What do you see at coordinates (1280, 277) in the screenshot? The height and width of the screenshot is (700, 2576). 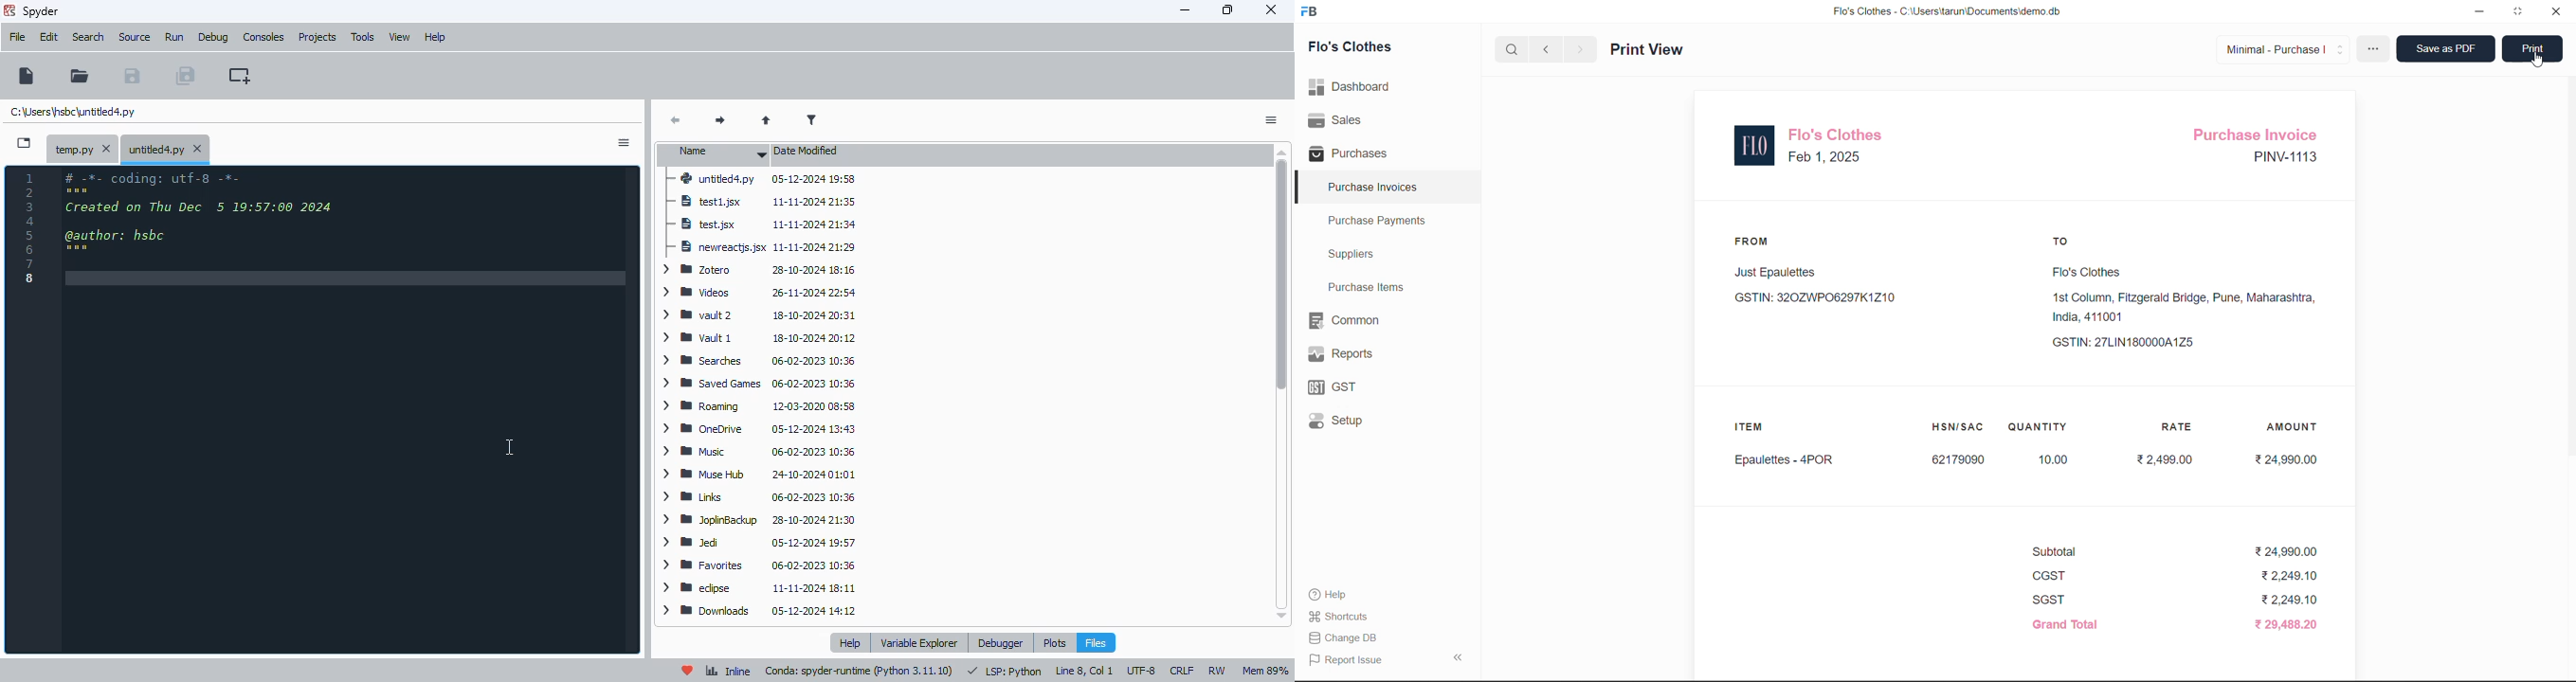 I see `vertical scroll bar` at bounding box center [1280, 277].